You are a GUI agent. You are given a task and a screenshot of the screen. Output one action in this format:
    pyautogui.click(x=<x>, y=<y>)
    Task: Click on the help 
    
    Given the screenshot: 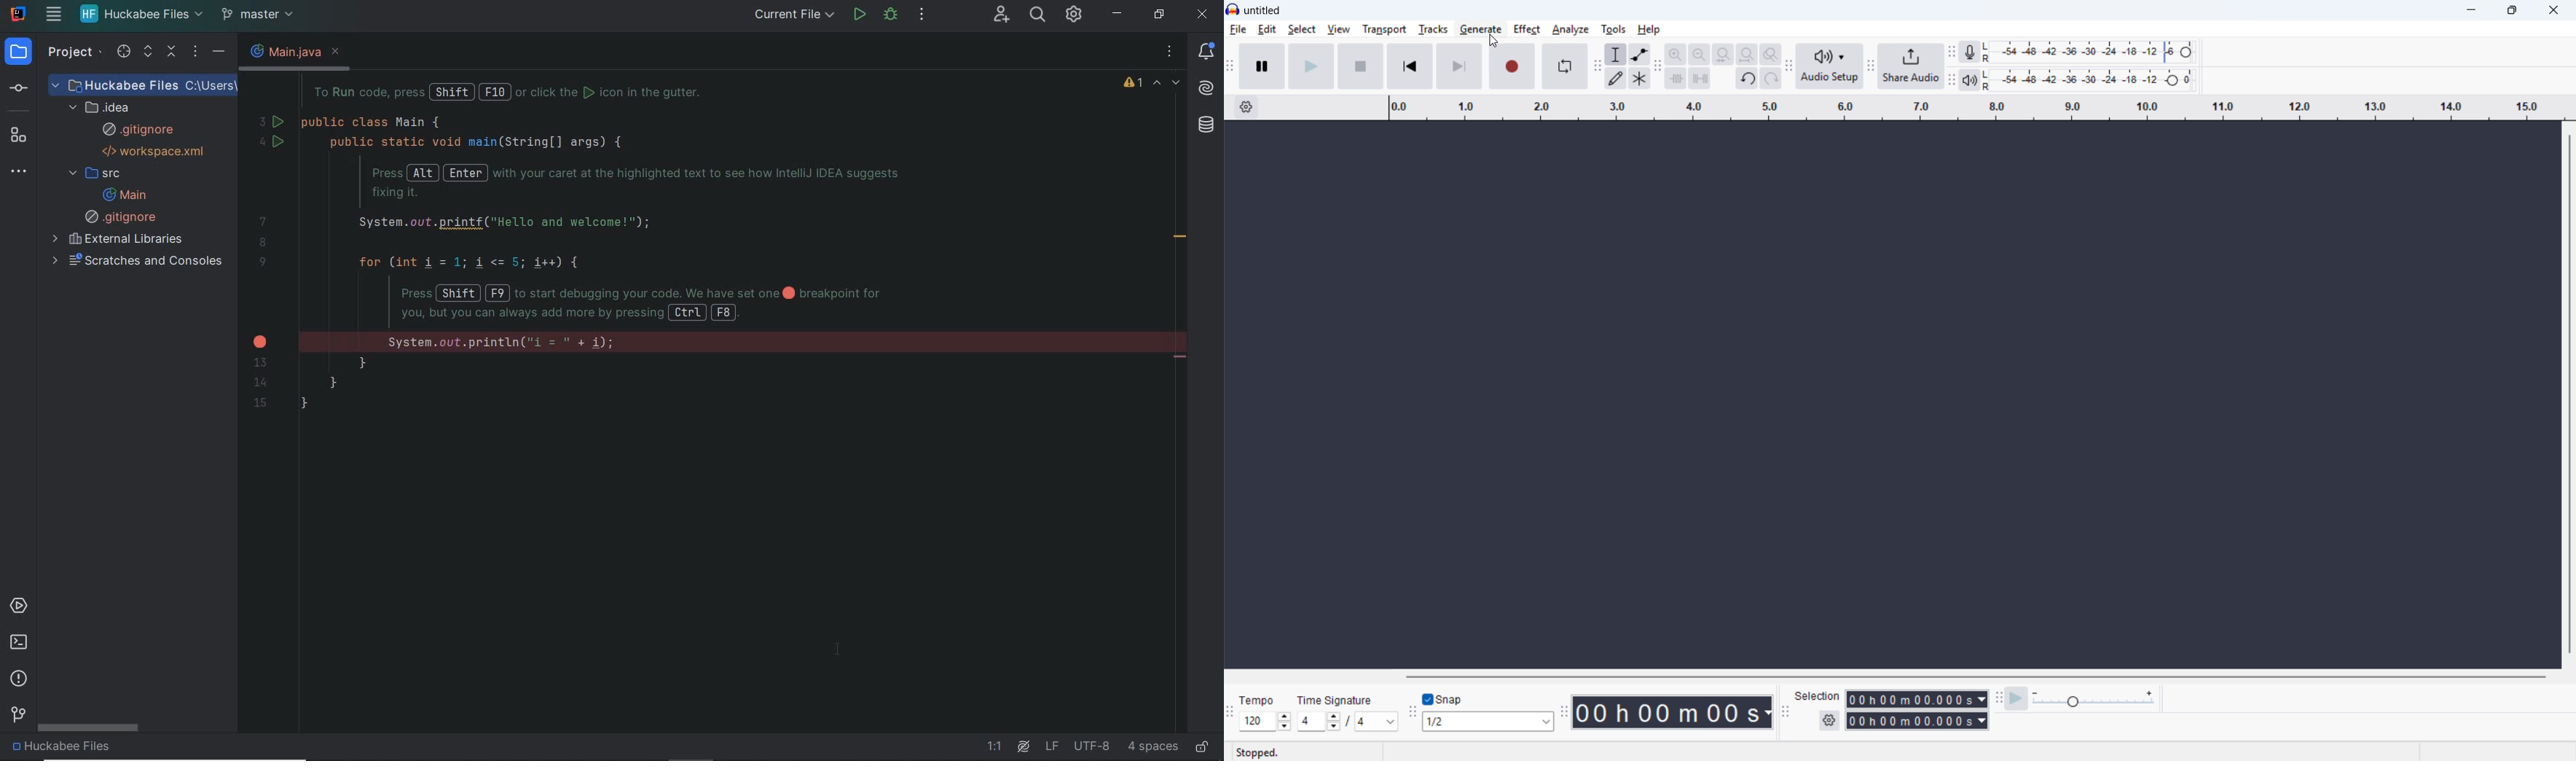 What is the action you would take?
    pyautogui.click(x=1650, y=29)
    